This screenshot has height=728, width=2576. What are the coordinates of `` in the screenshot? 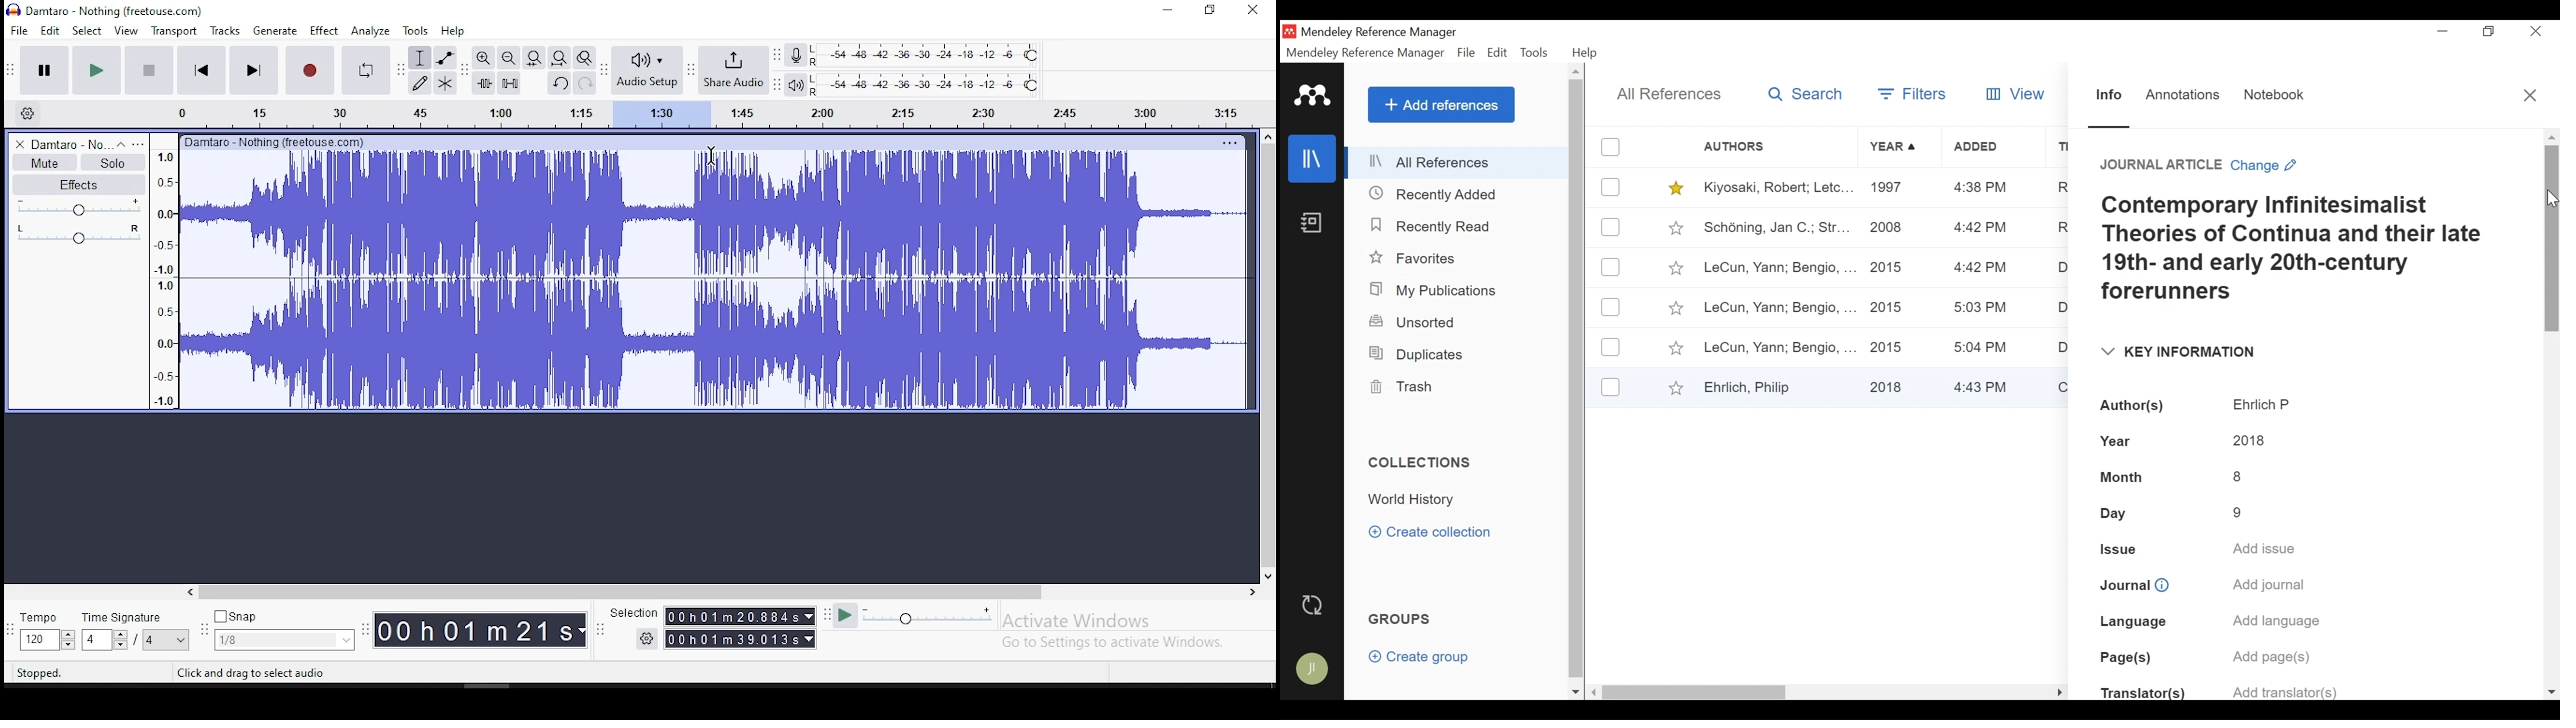 It's located at (465, 69).